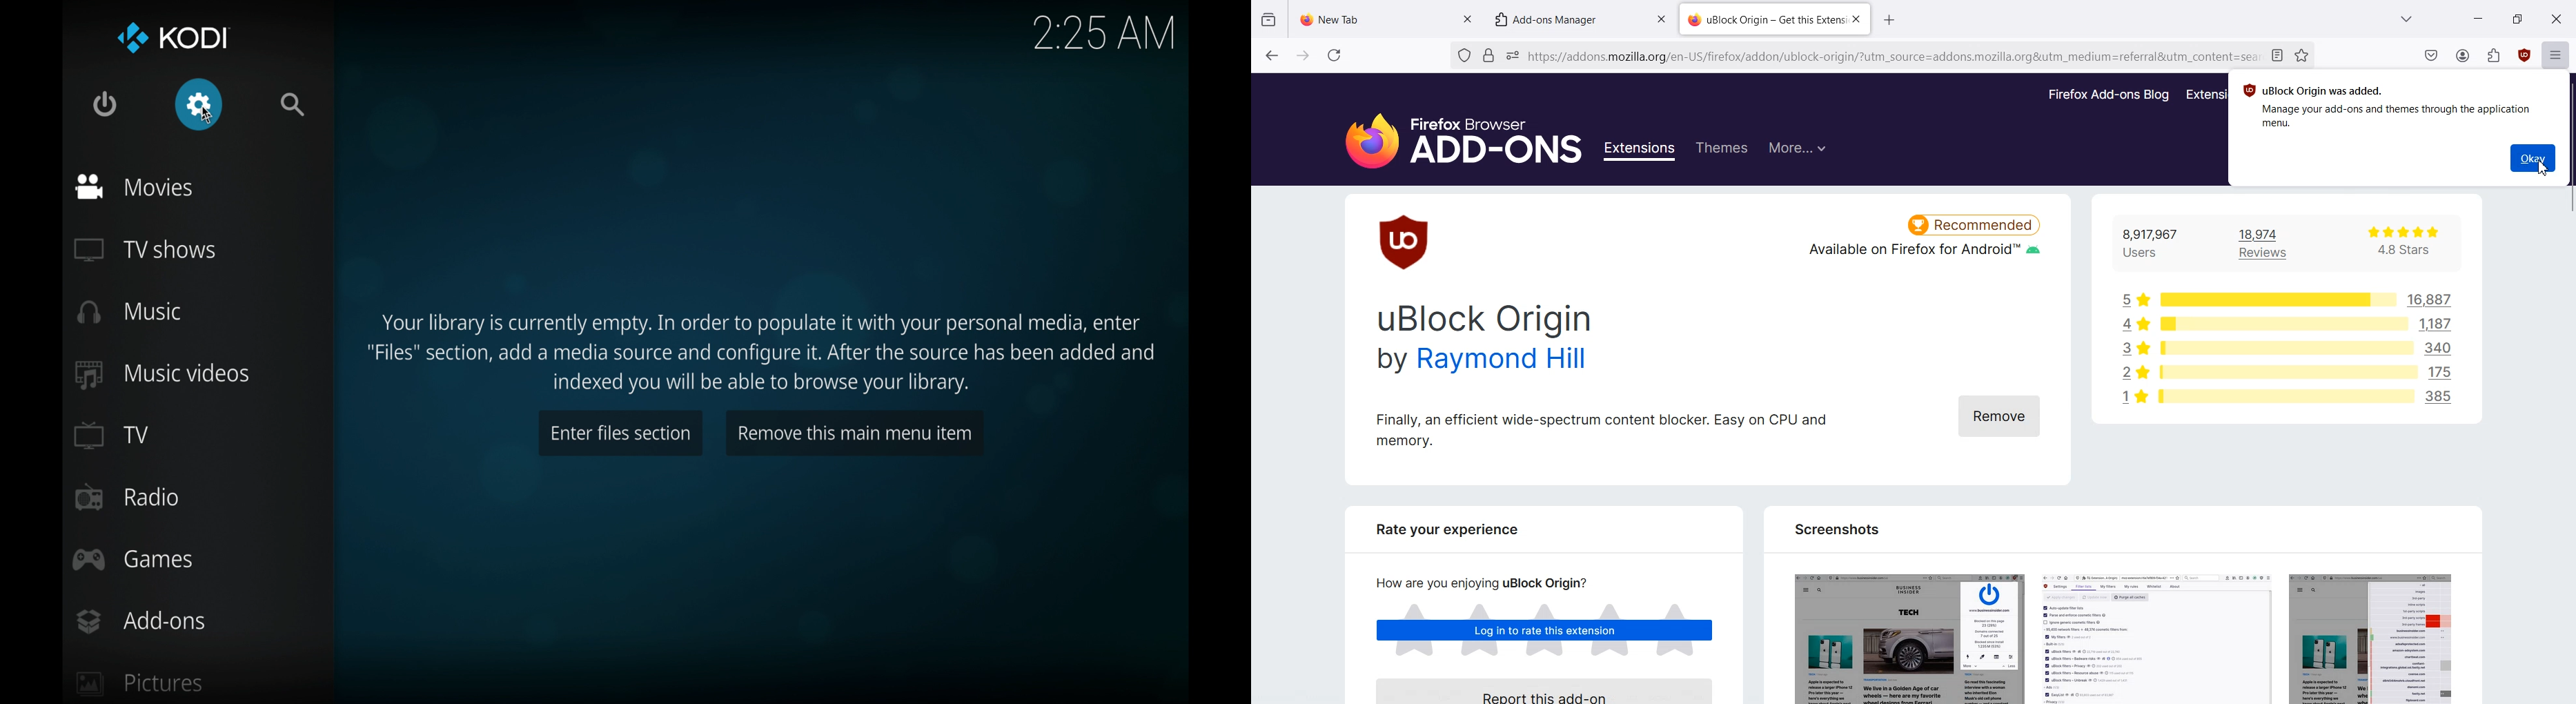 The height and width of the screenshot is (728, 2576). I want to click on 2 star rating, so click(2134, 373).